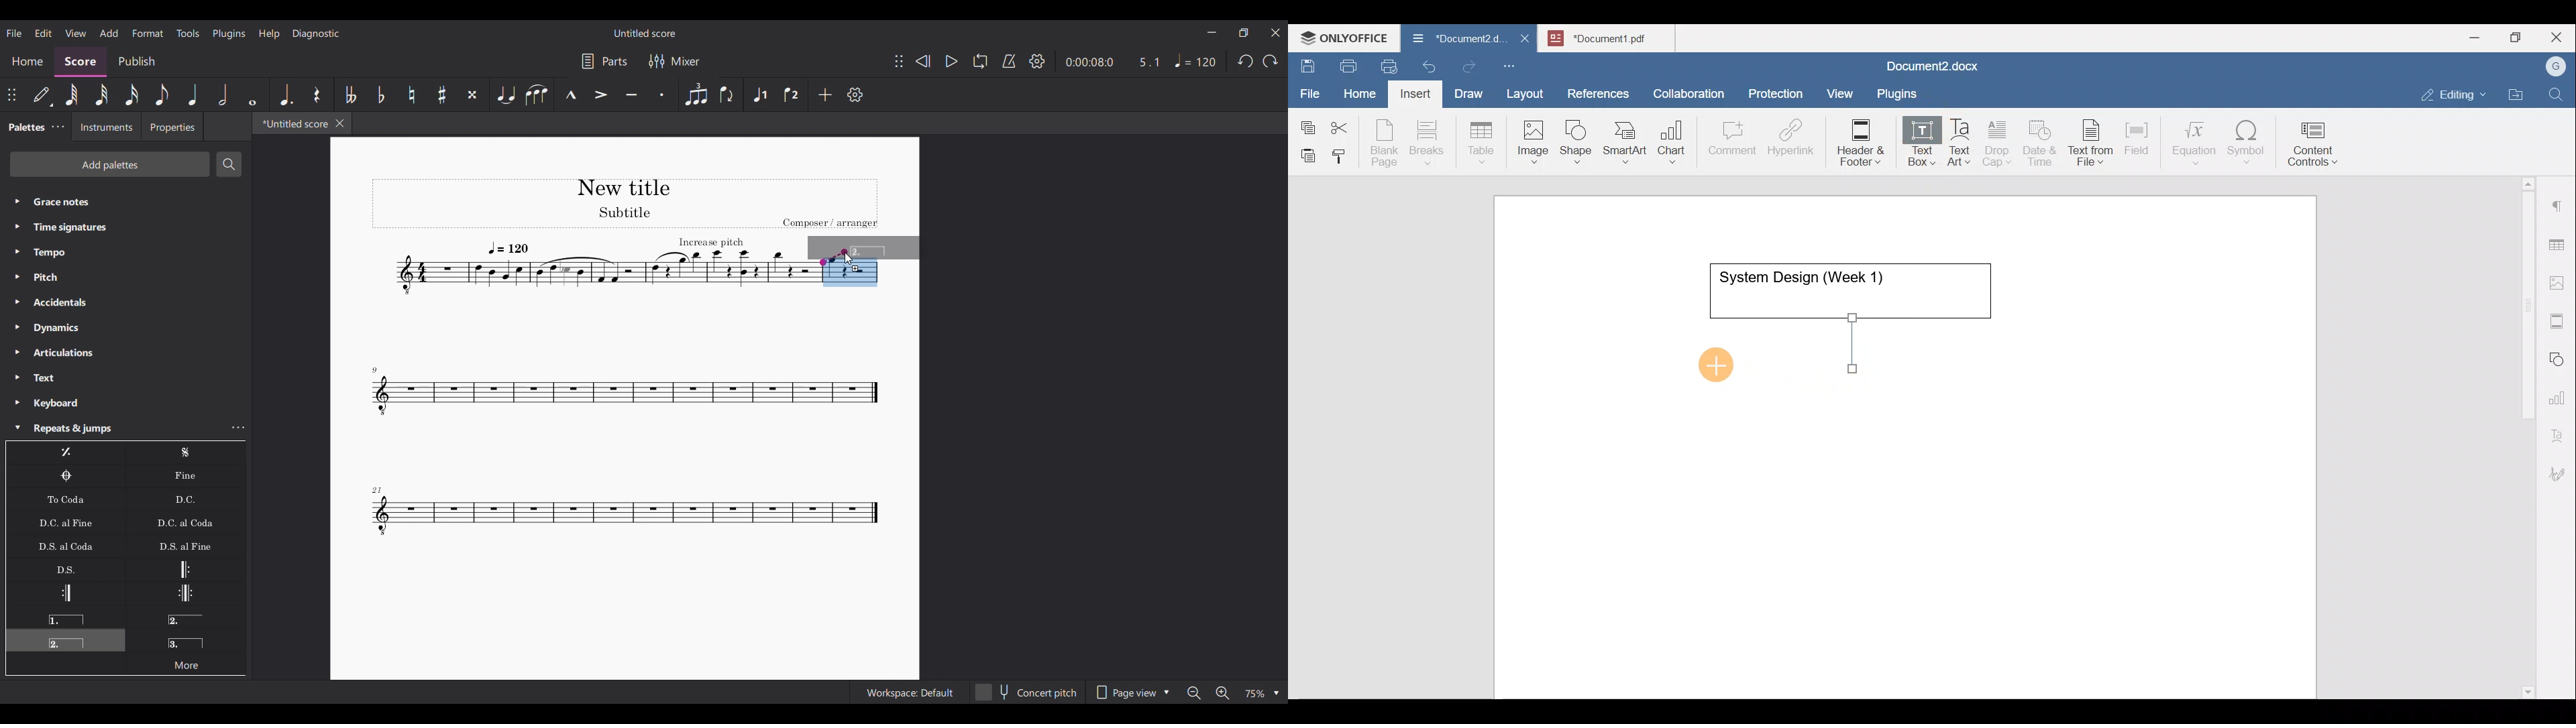  Describe the element at coordinates (1960, 143) in the screenshot. I see `Text Art` at that location.